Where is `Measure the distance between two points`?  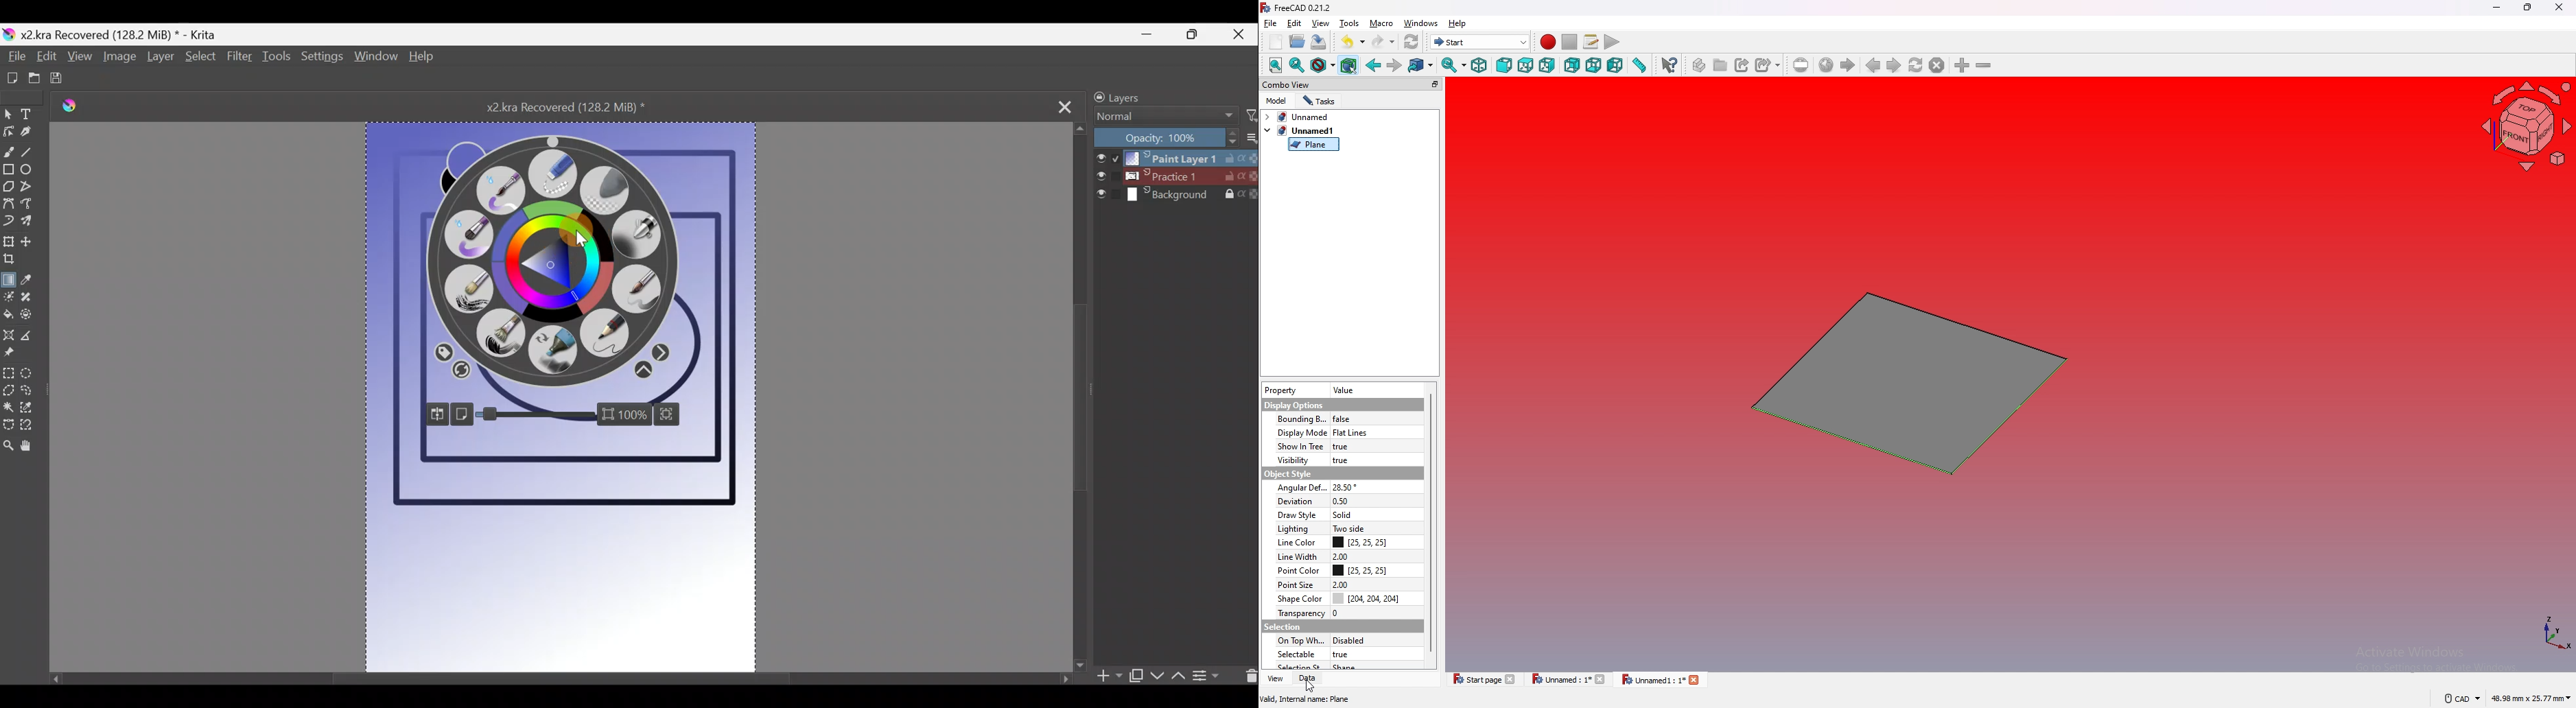 Measure the distance between two points is located at coordinates (32, 340).